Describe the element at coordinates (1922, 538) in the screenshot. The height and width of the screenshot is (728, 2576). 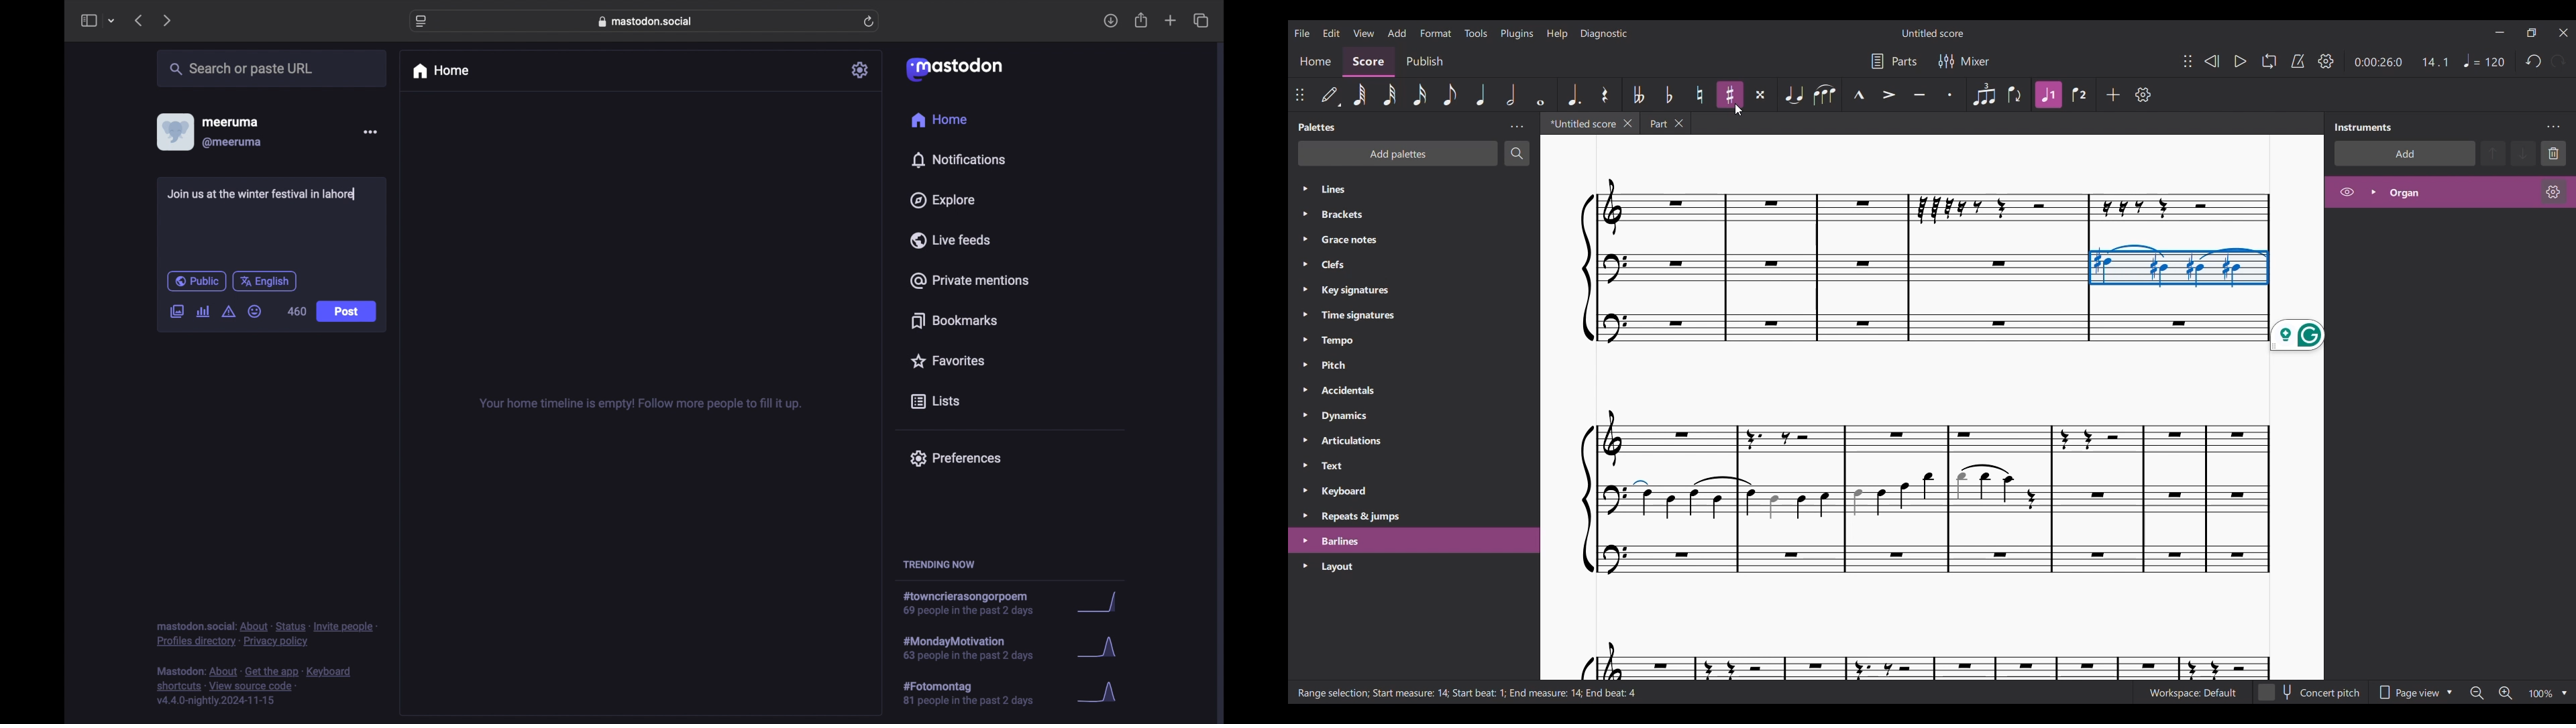
I see `music visuals` at that location.